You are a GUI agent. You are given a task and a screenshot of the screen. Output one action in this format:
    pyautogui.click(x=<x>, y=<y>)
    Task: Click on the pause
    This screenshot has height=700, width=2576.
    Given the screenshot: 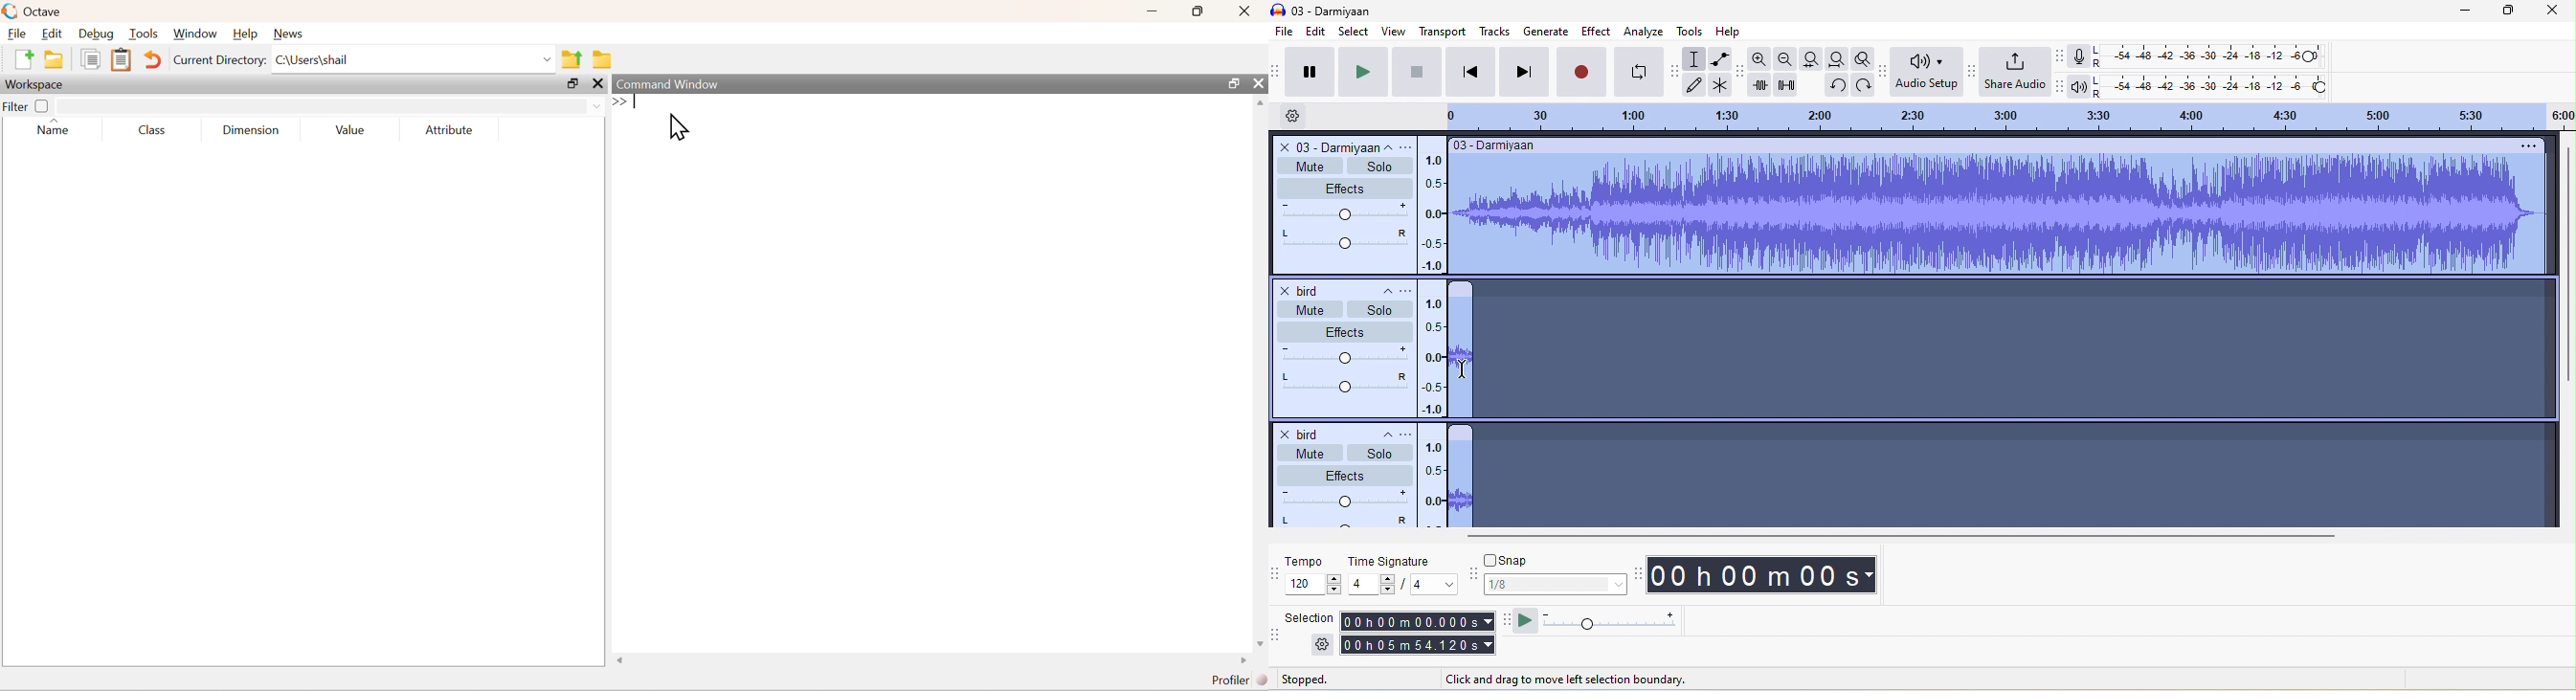 What is the action you would take?
    pyautogui.click(x=1310, y=72)
    